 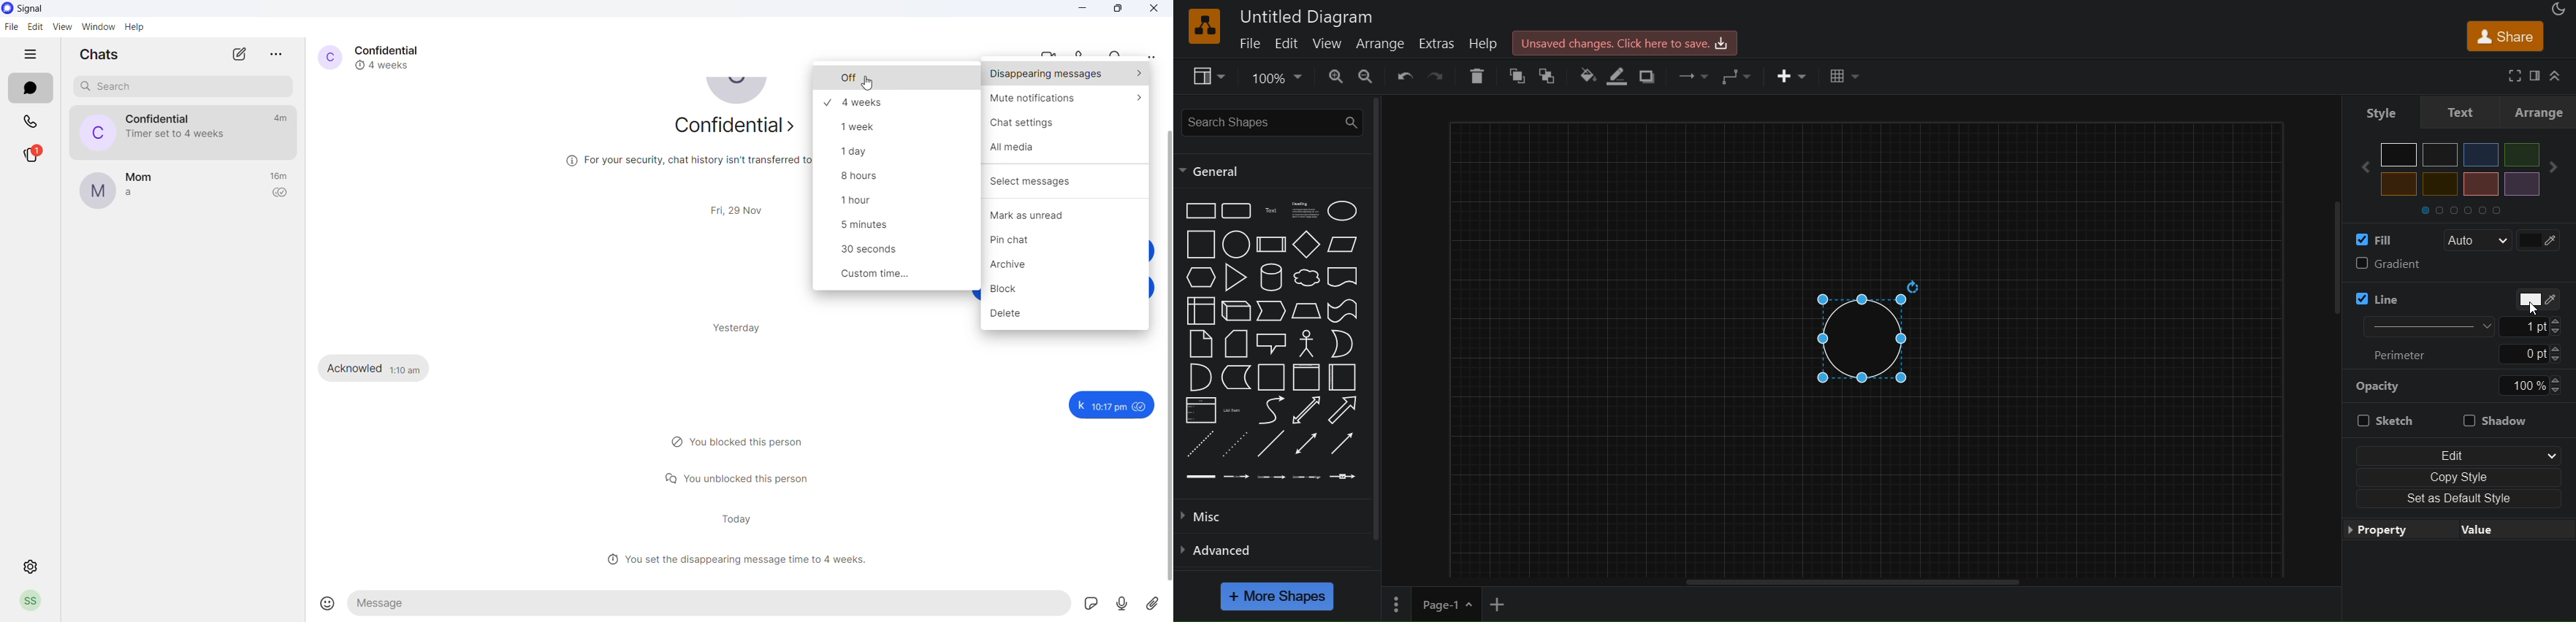 What do you see at coordinates (278, 118) in the screenshot?
I see `last message timeframe` at bounding box center [278, 118].